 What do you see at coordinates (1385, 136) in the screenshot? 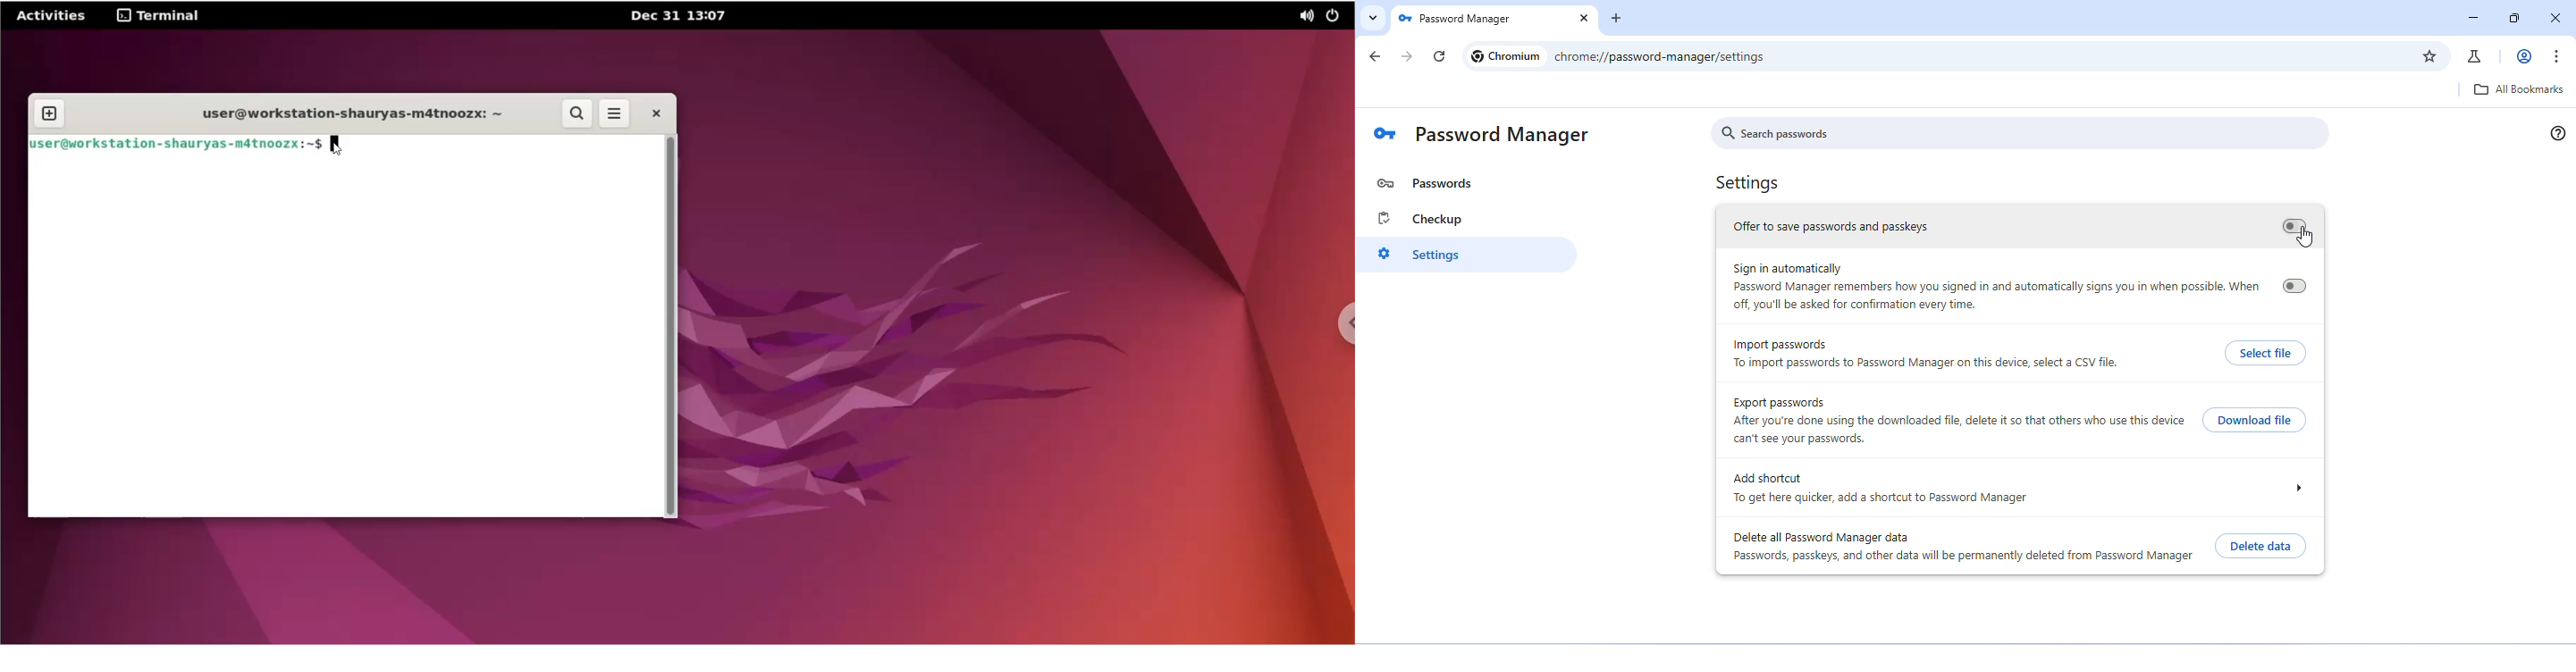
I see `logo` at bounding box center [1385, 136].